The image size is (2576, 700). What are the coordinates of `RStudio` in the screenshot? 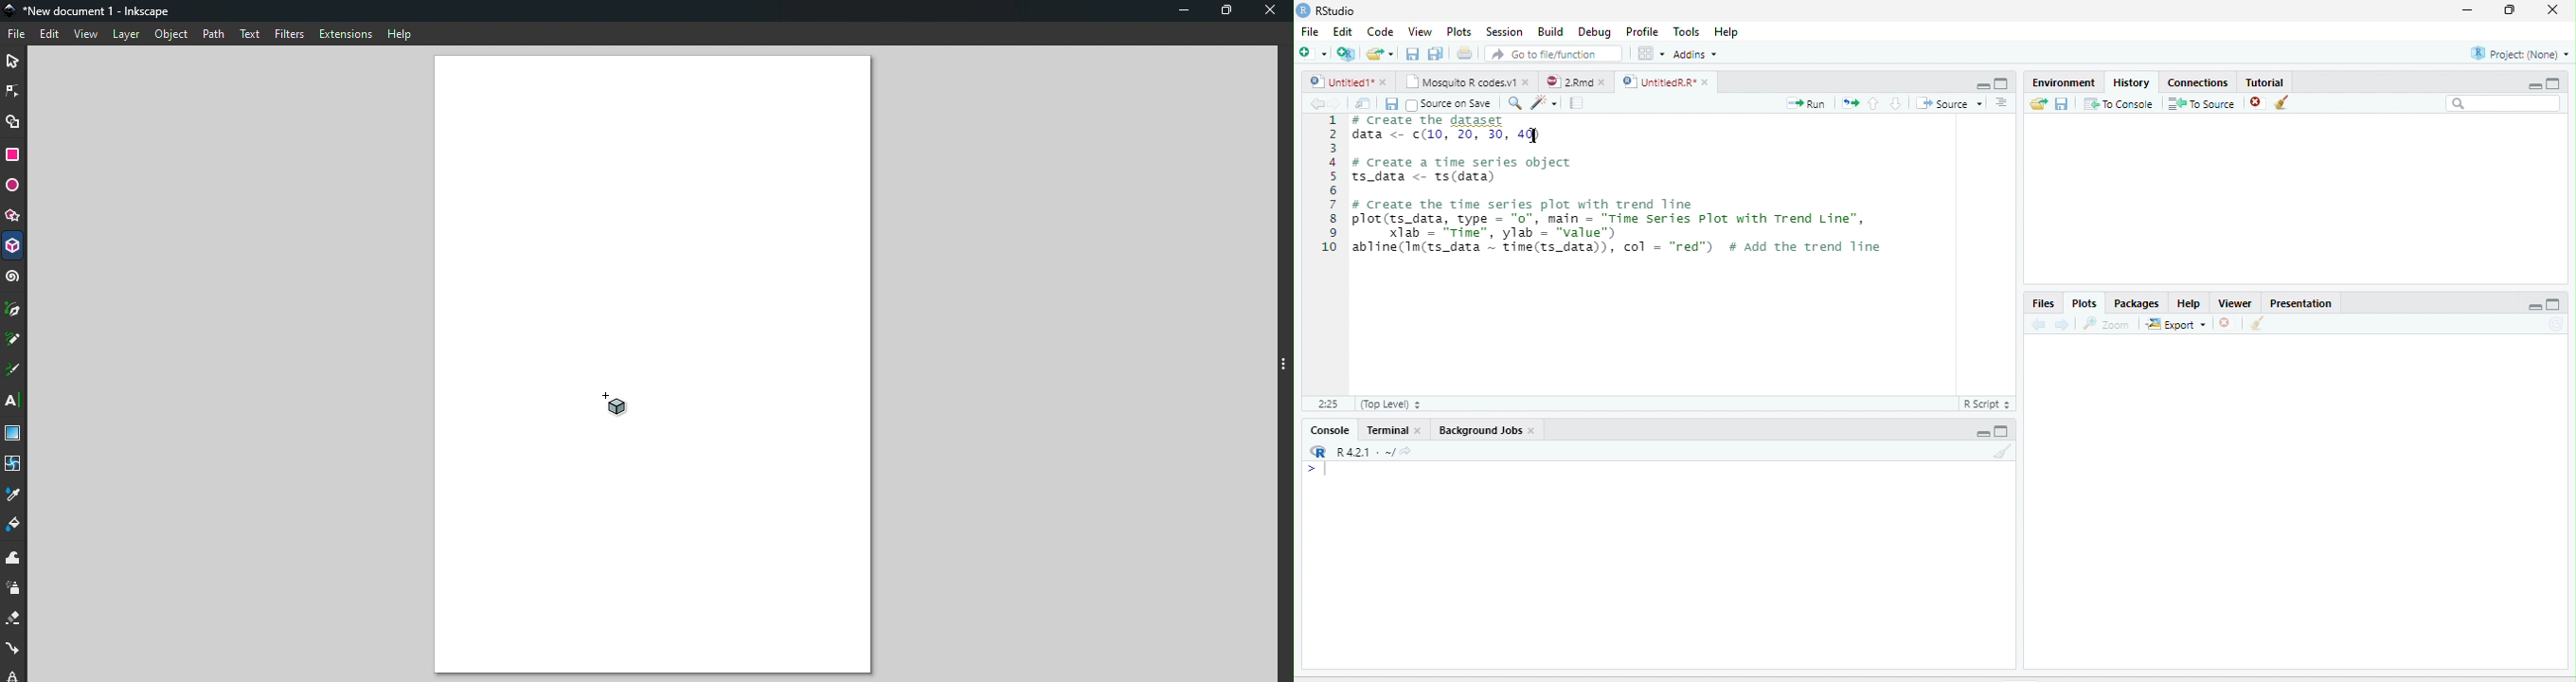 It's located at (1326, 9).